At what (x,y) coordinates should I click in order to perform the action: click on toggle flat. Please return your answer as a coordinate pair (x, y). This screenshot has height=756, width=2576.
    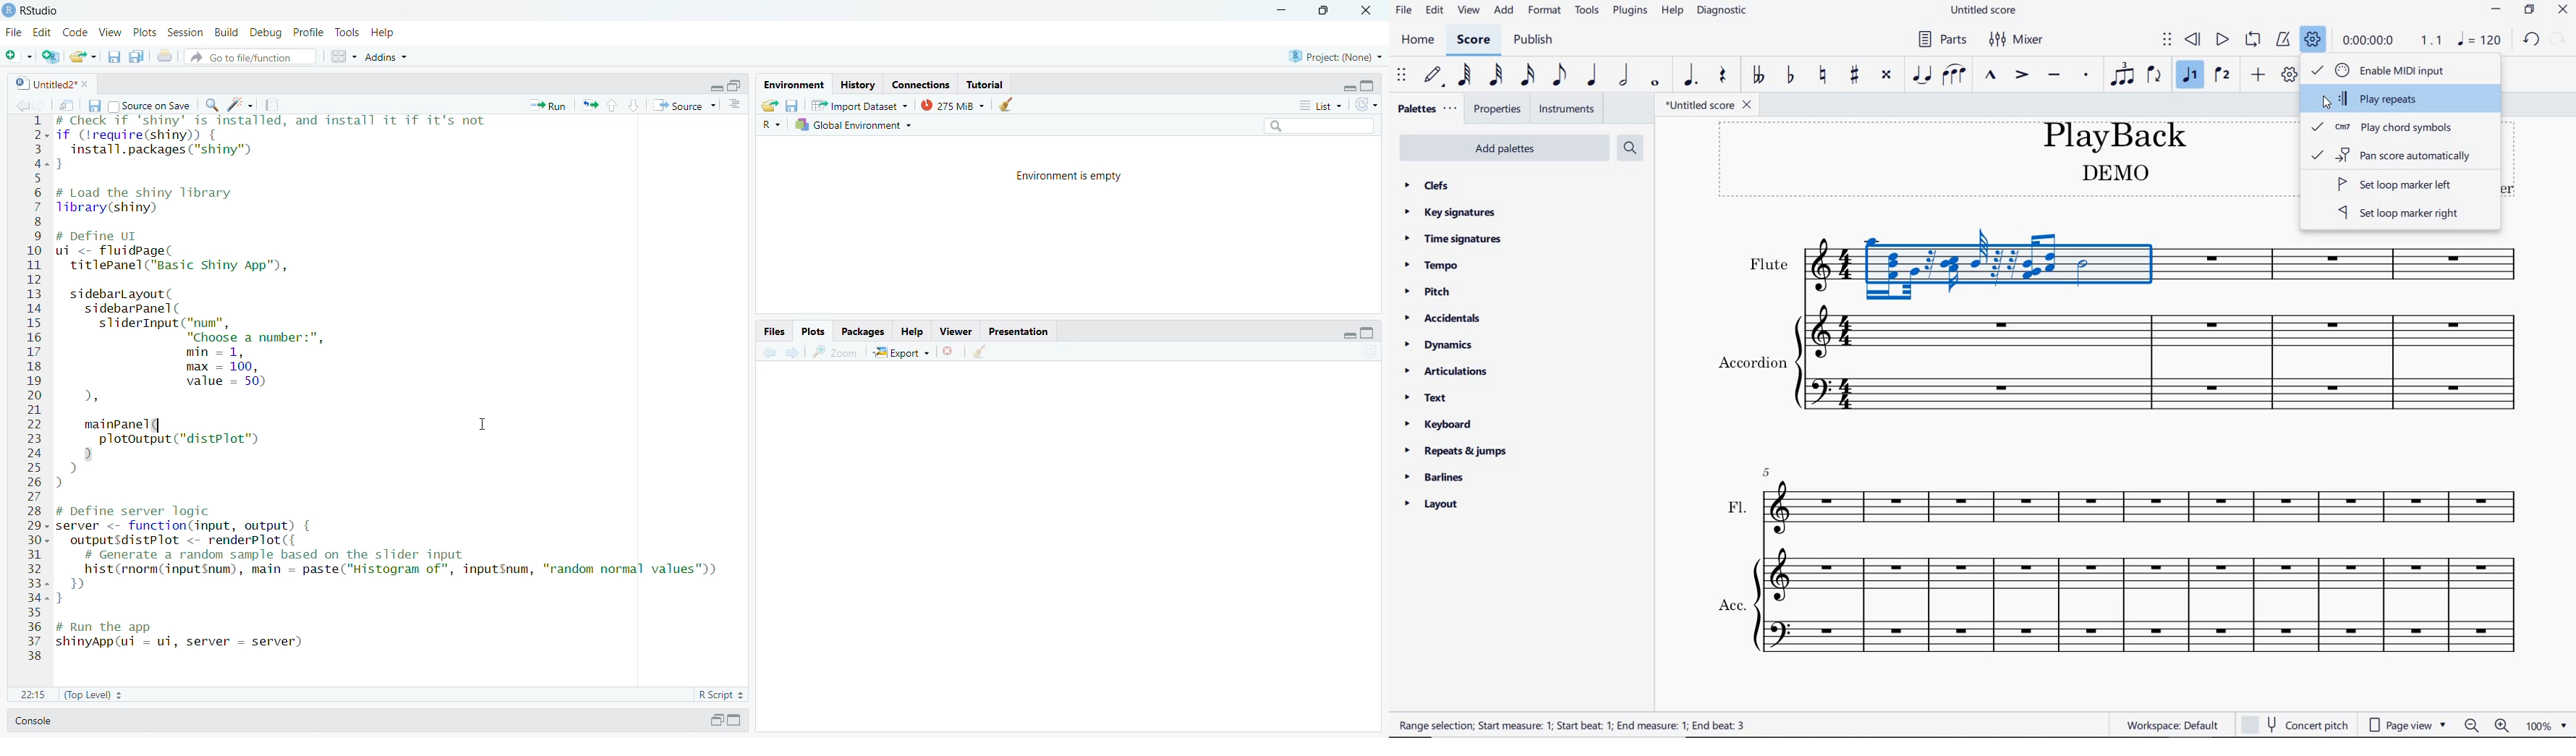
    Looking at the image, I should click on (1789, 75).